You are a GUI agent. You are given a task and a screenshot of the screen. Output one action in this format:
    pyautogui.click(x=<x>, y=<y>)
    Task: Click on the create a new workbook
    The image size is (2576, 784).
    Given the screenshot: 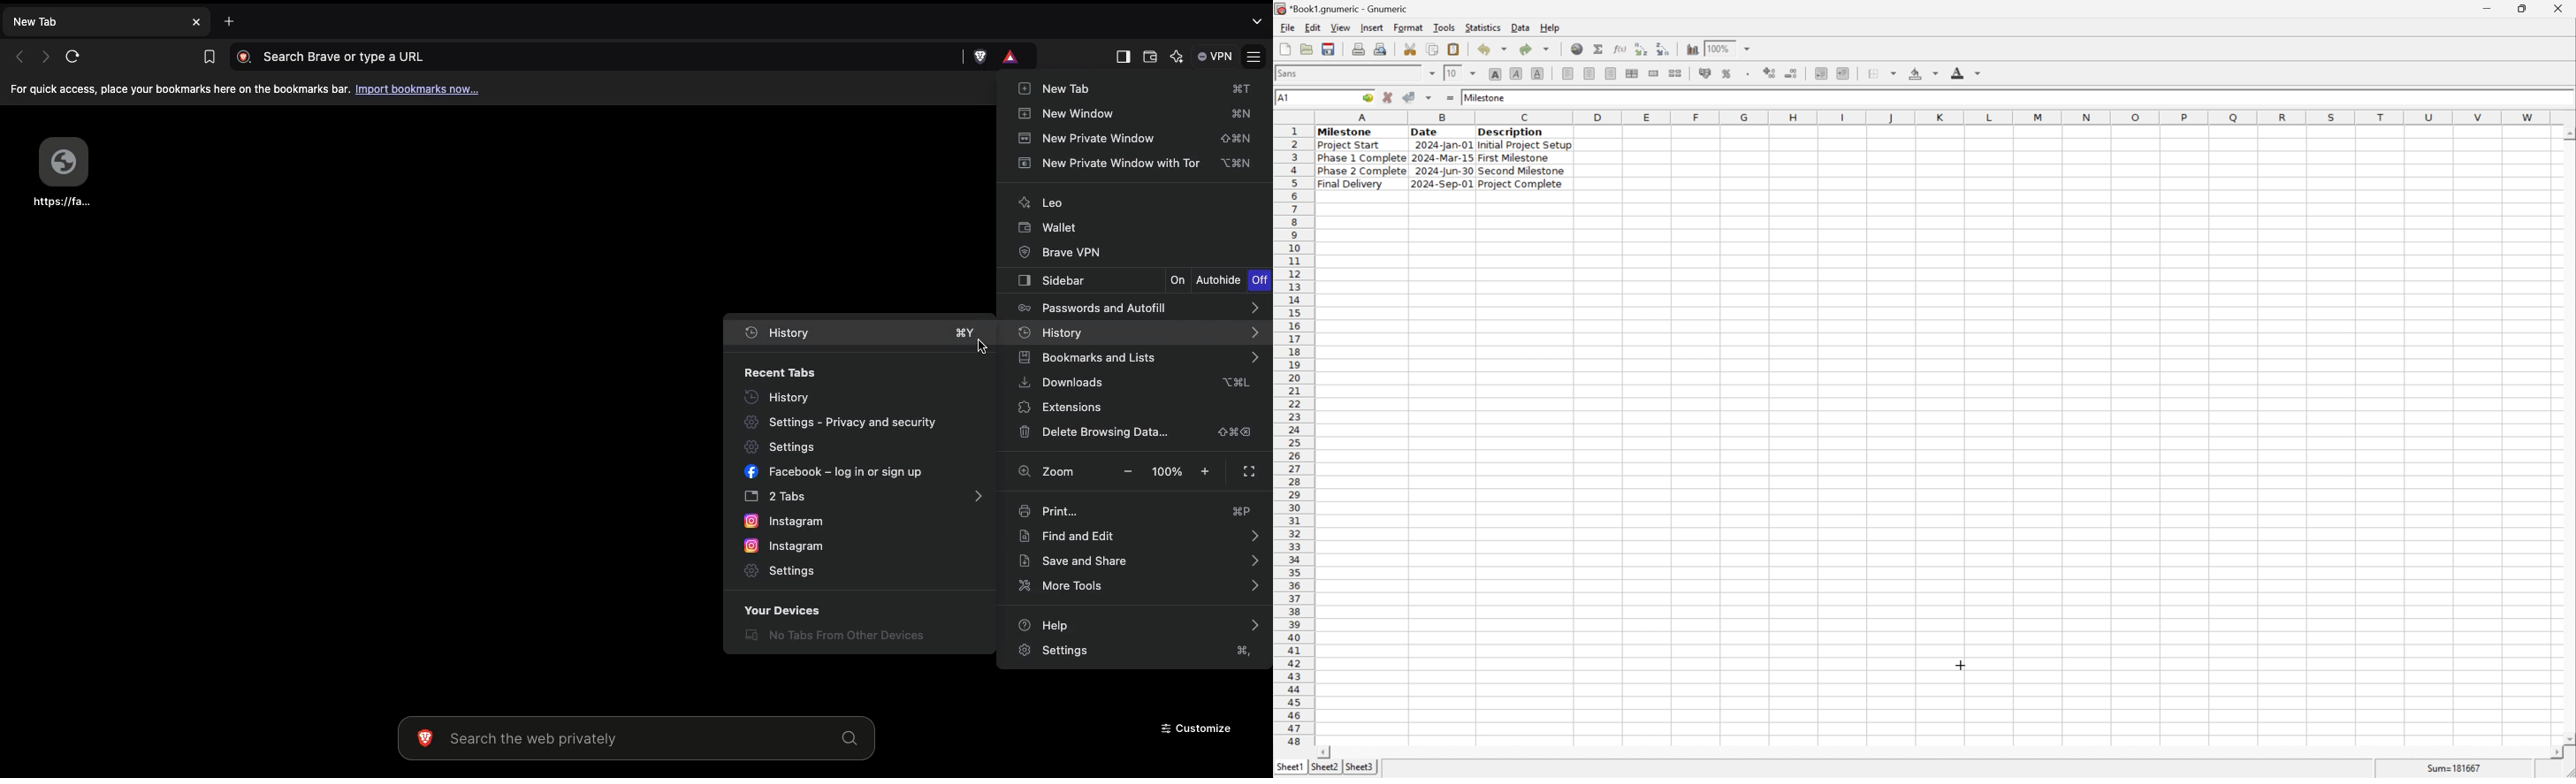 What is the action you would take?
    pyautogui.click(x=1284, y=50)
    